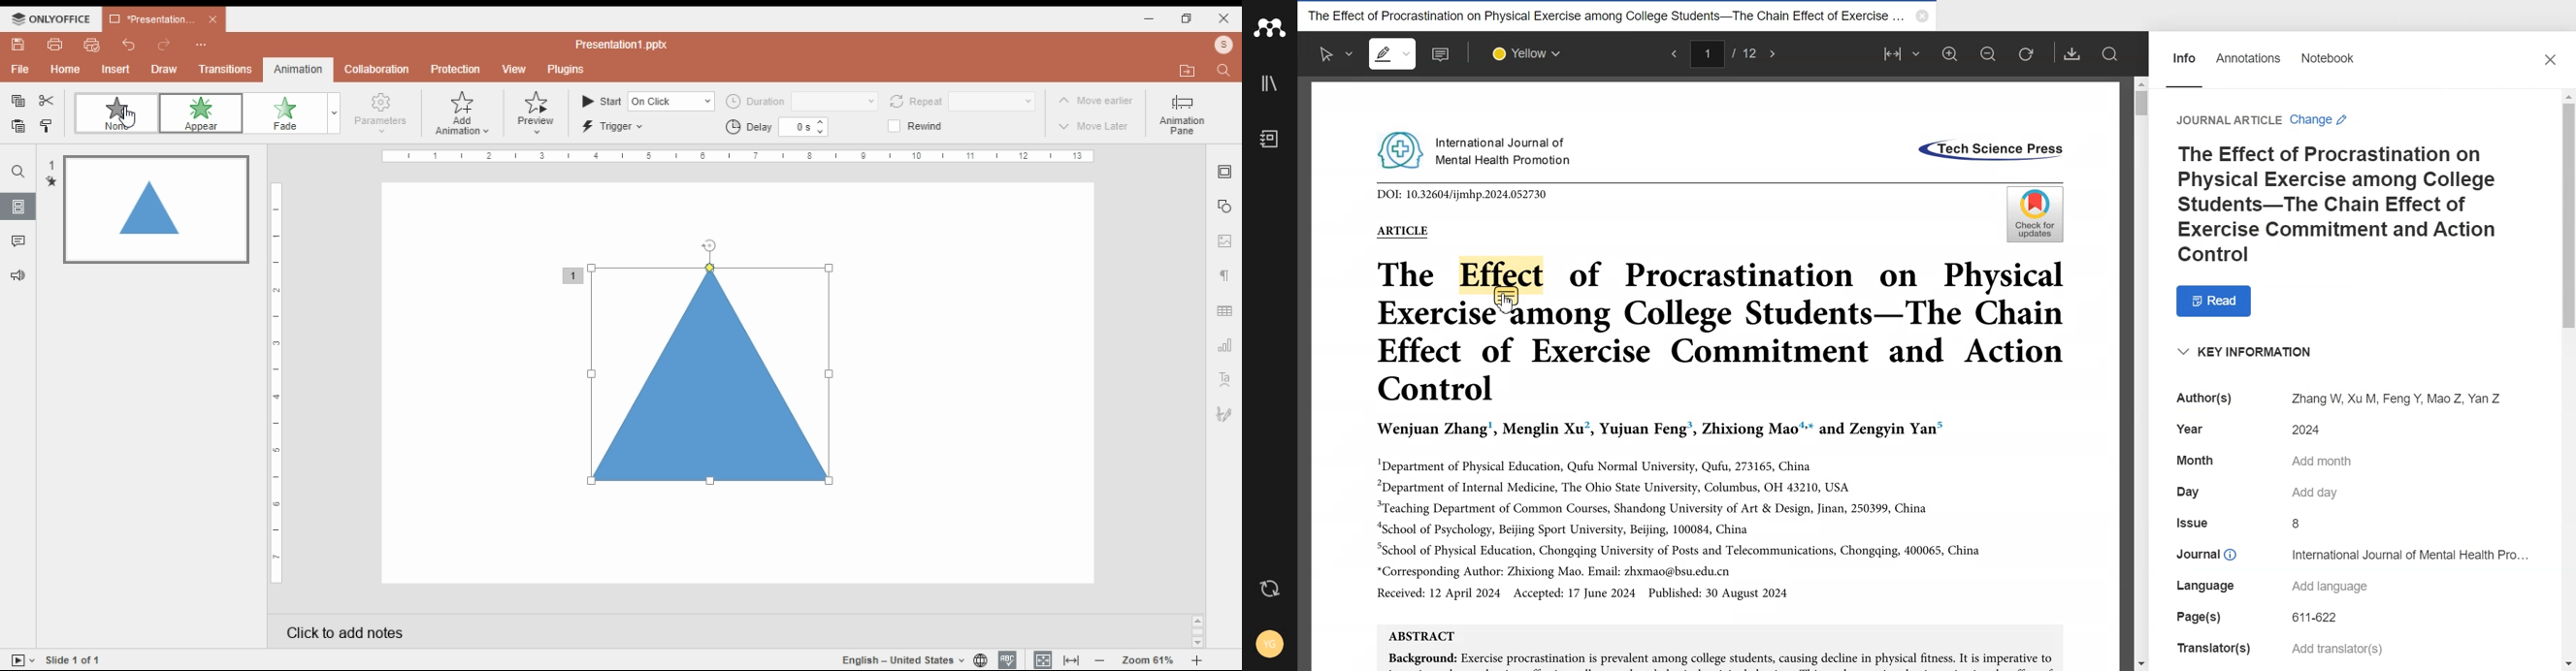 Image resolution: width=2576 pixels, height=672 pixels. What do you see at coordinates (2322, 119) in the screenshot?
I see `Change` at bounding box center [2322, 119].